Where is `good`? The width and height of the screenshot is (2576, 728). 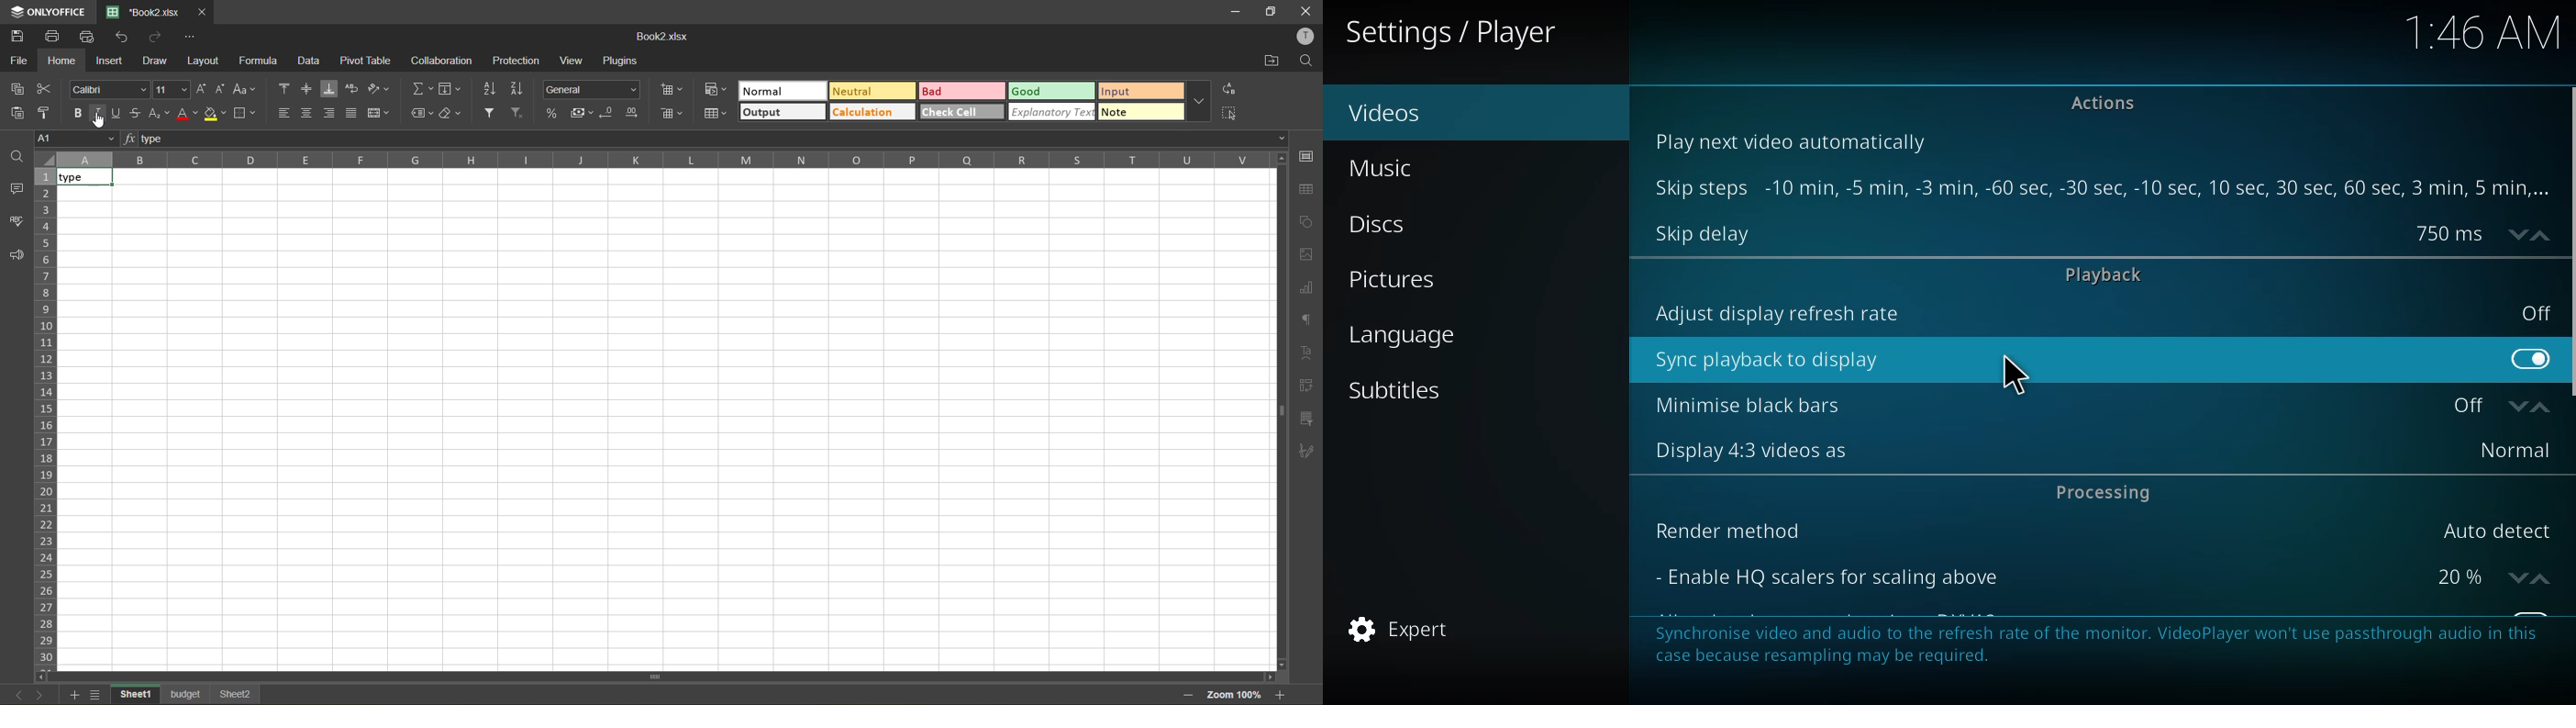
good is located at coordinates (1051, 90).